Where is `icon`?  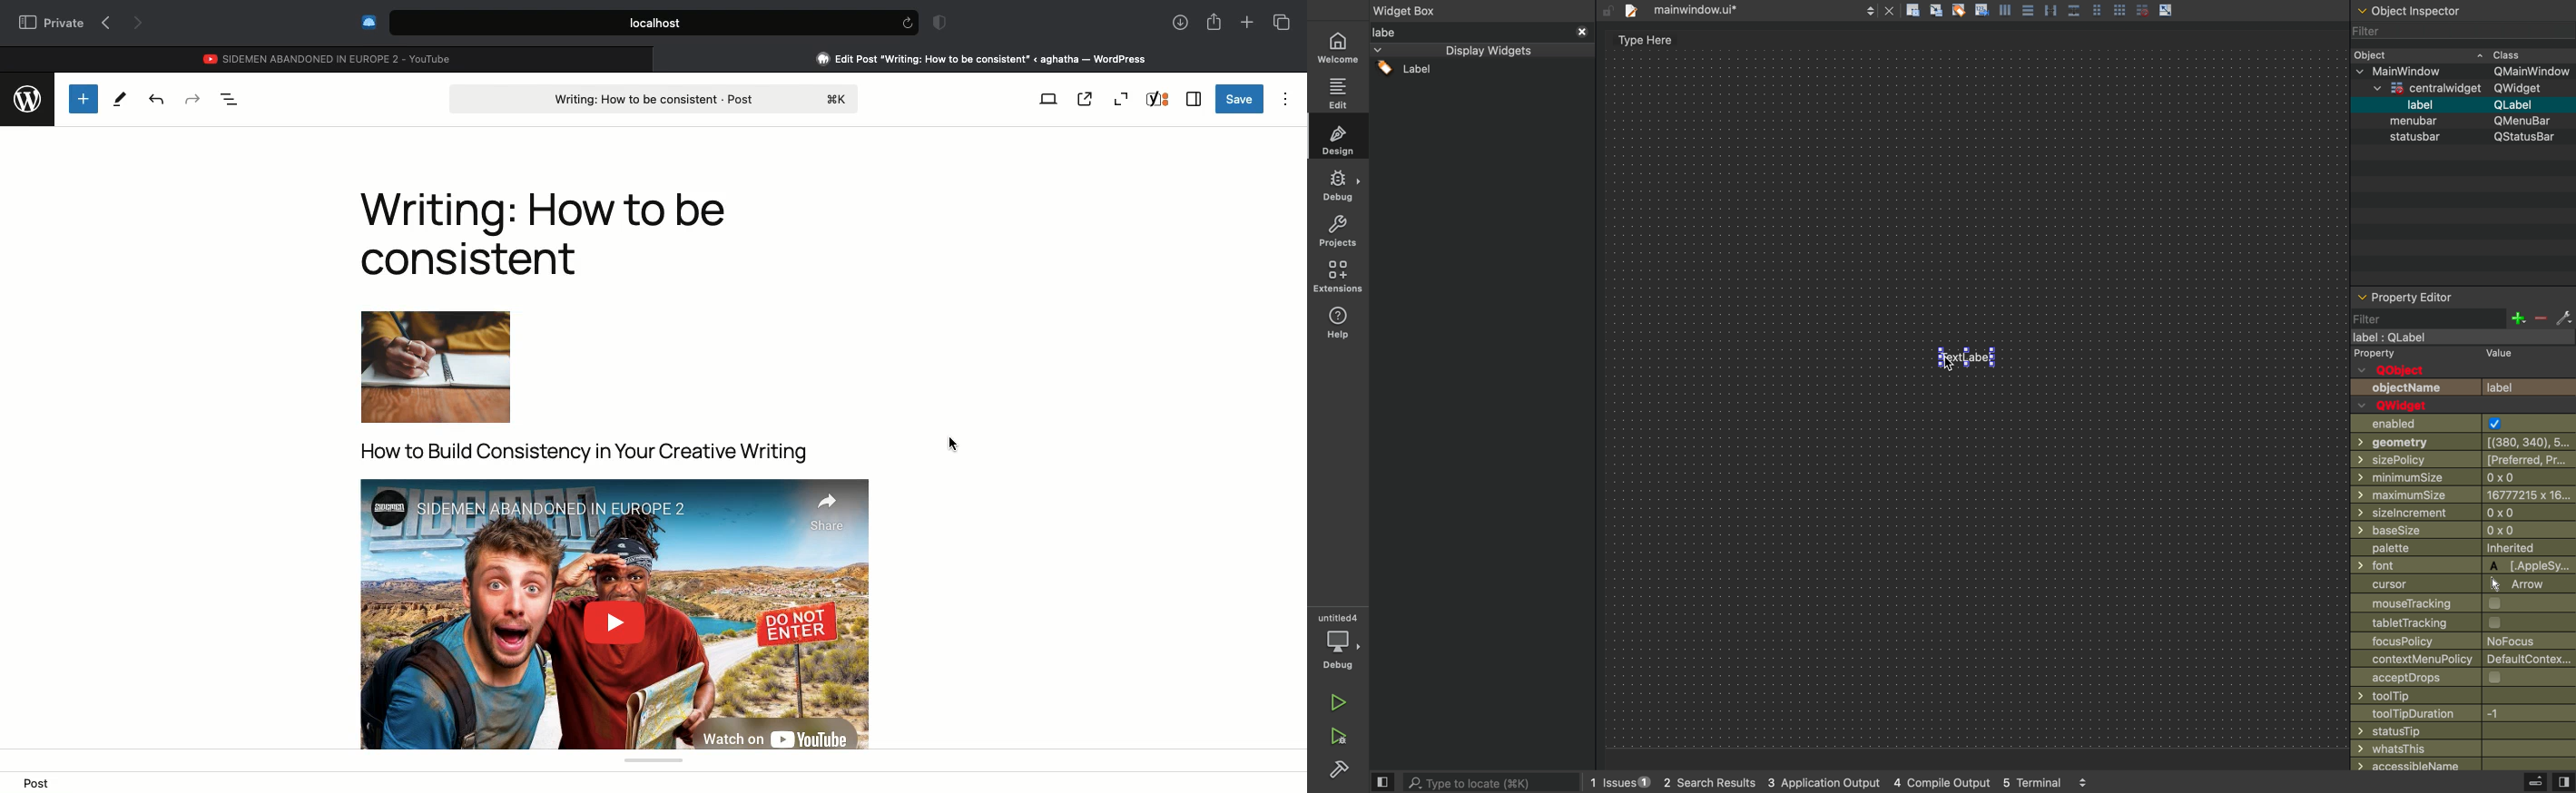 icon is located at coordinates (2007, 10).